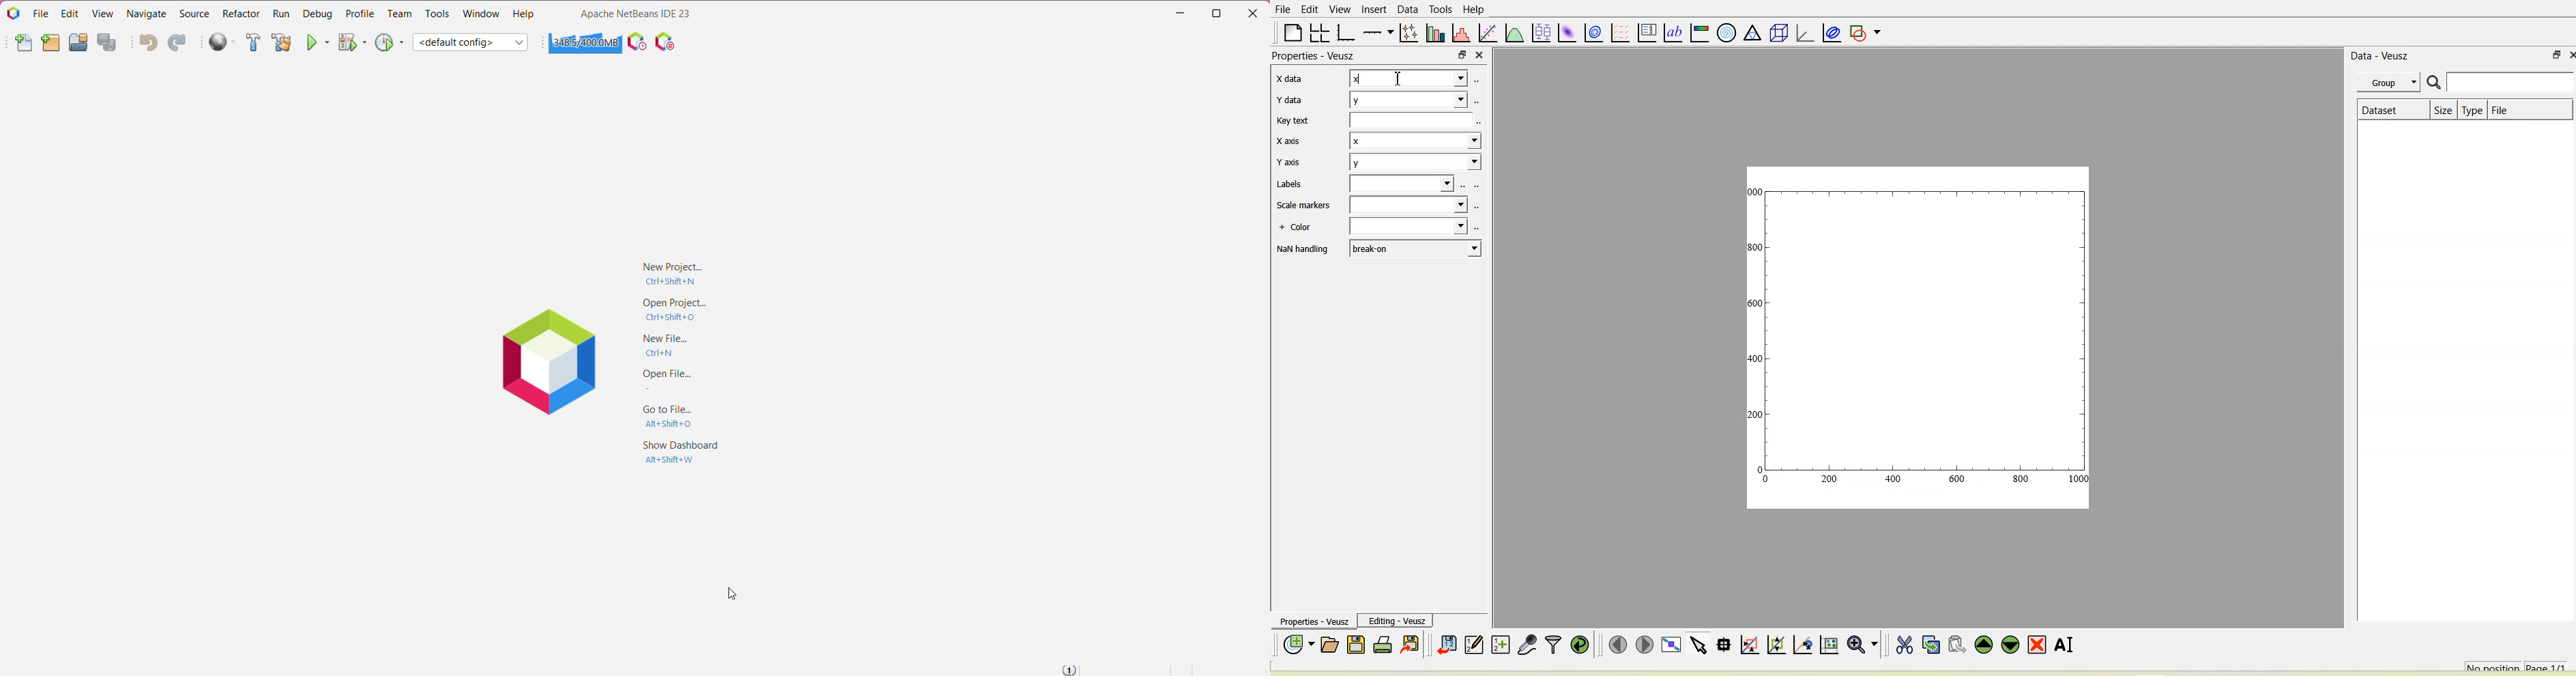 This screenshot has height=700, width=2576. Describe the element at coordinates (1310, 10) in the screenshot. I see `Edit` at that location.